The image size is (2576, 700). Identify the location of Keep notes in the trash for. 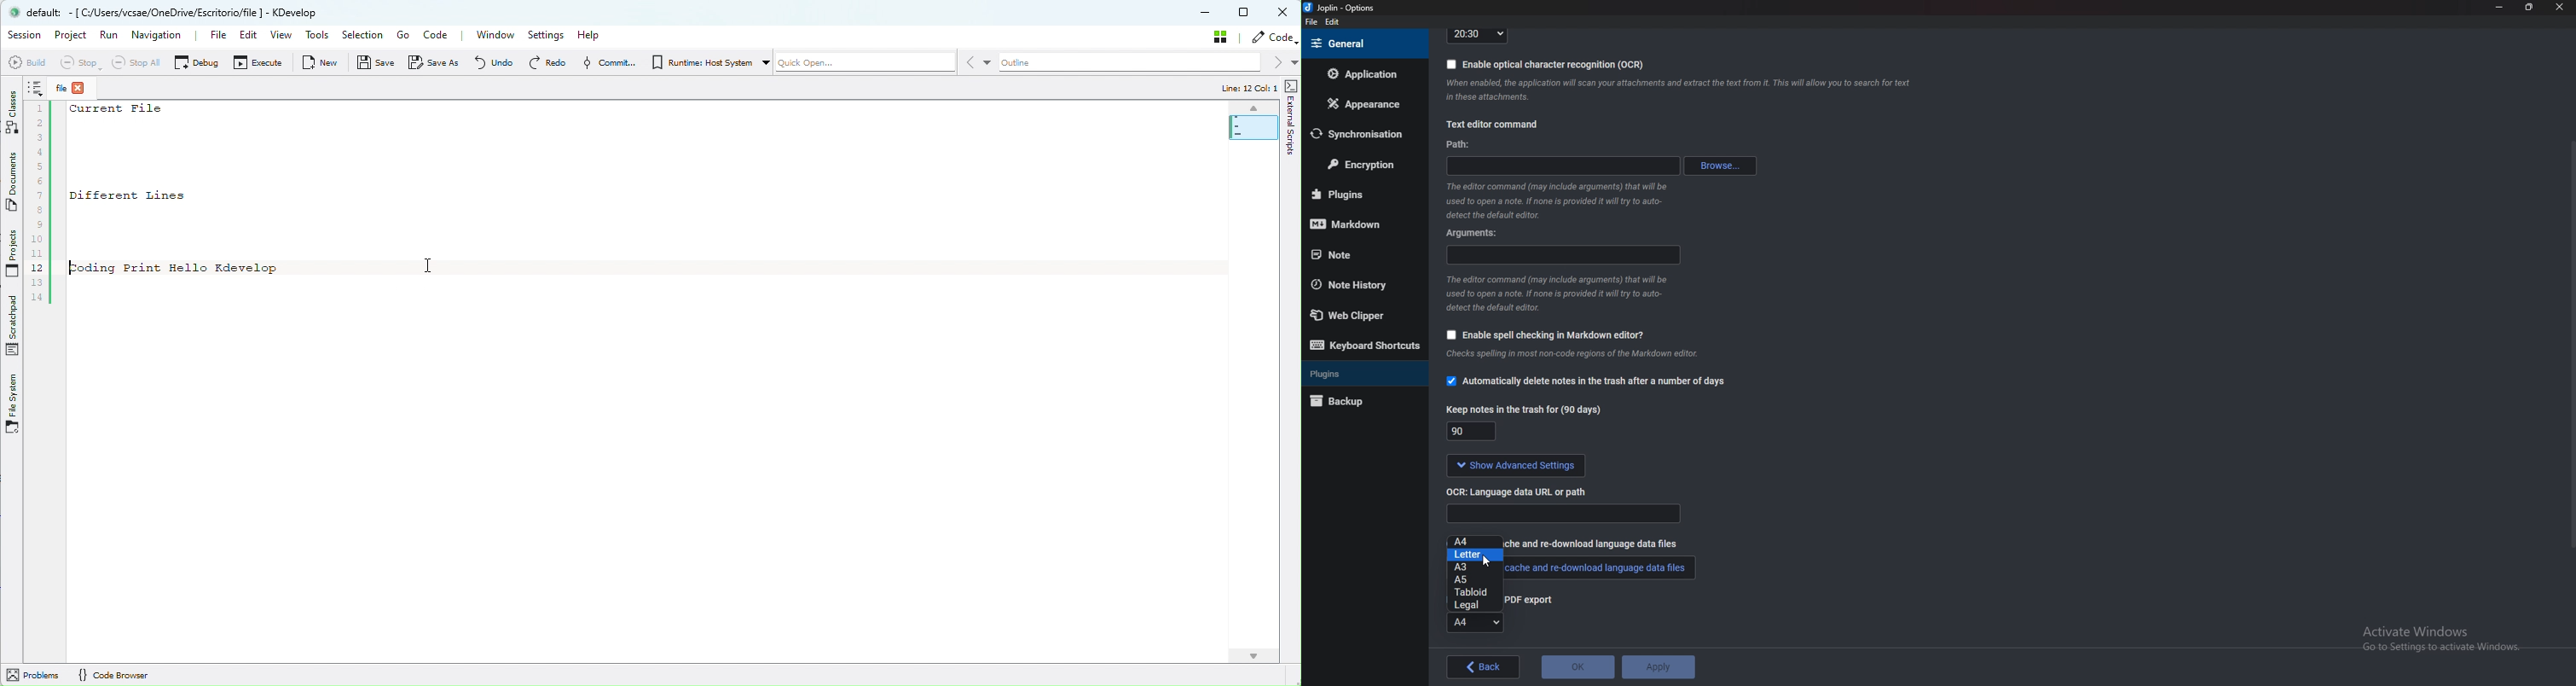
(1474, 433).